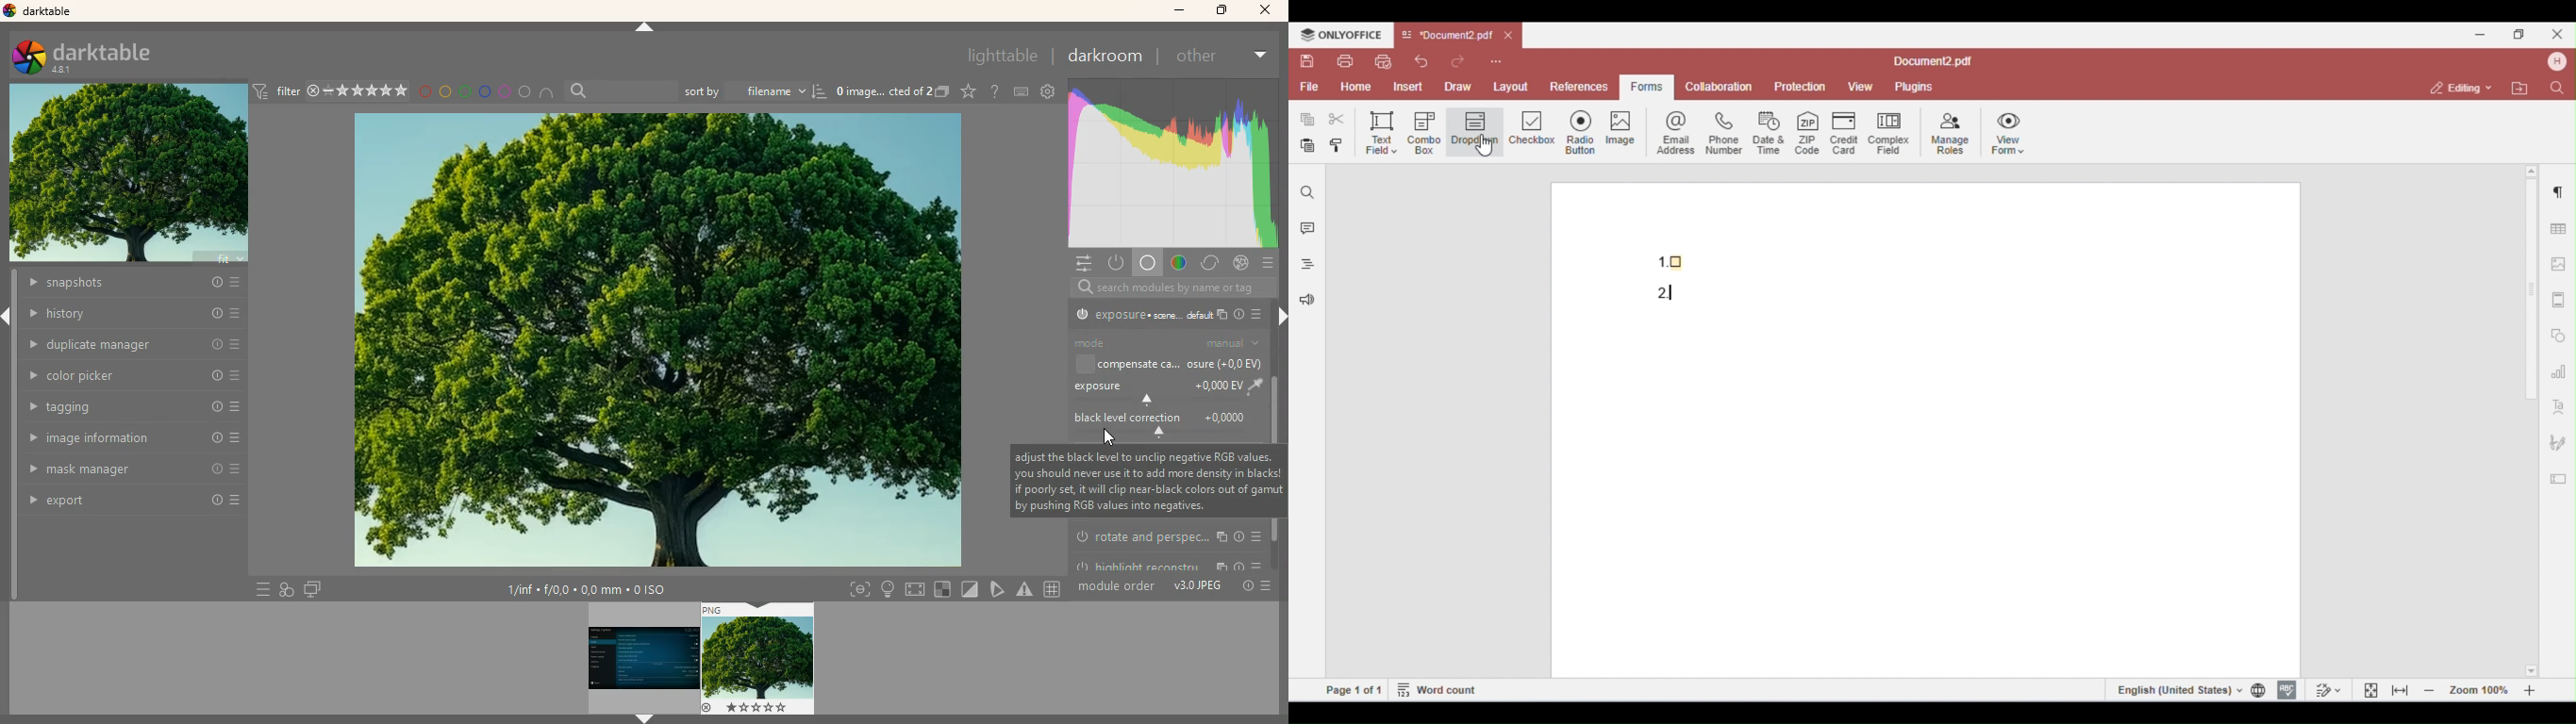 The image size is (2576, 728). What do you see at coordinates (1221, 12) in the screenshot?
I see `maximize` at bounding box center [1221, 12].